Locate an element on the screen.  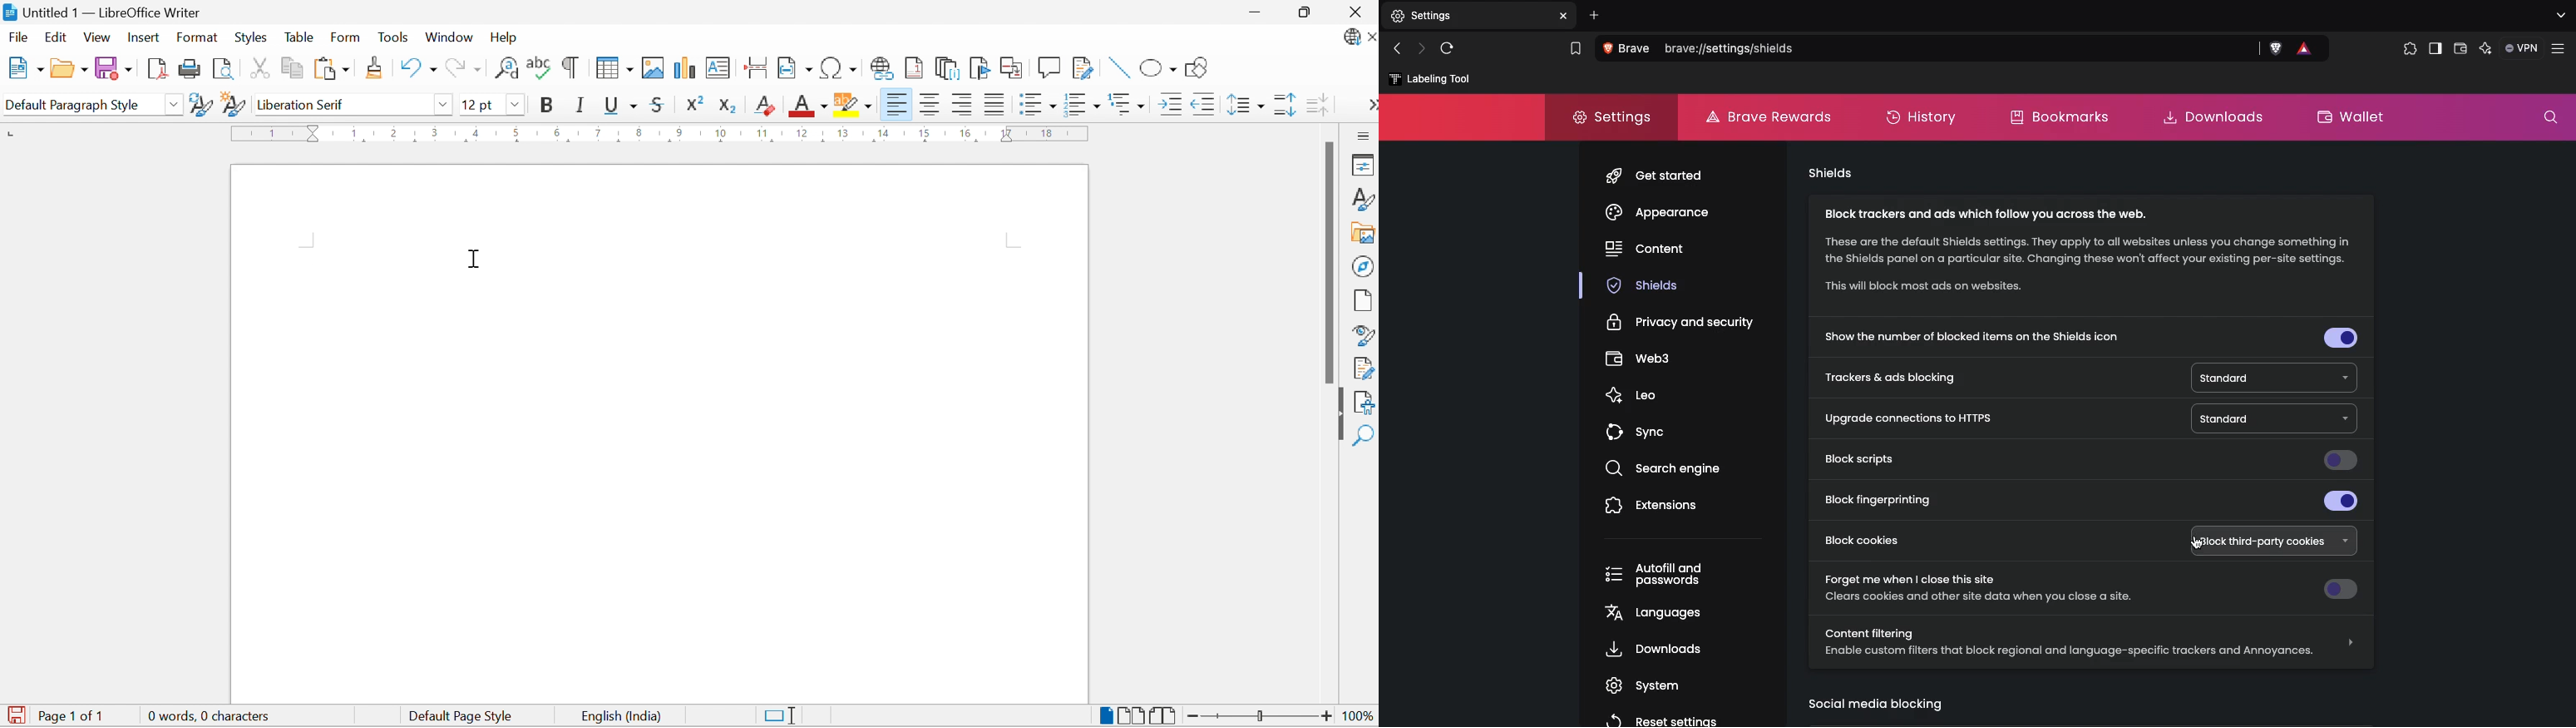
Insert Hyperlink is located at coordinates (881, 68).